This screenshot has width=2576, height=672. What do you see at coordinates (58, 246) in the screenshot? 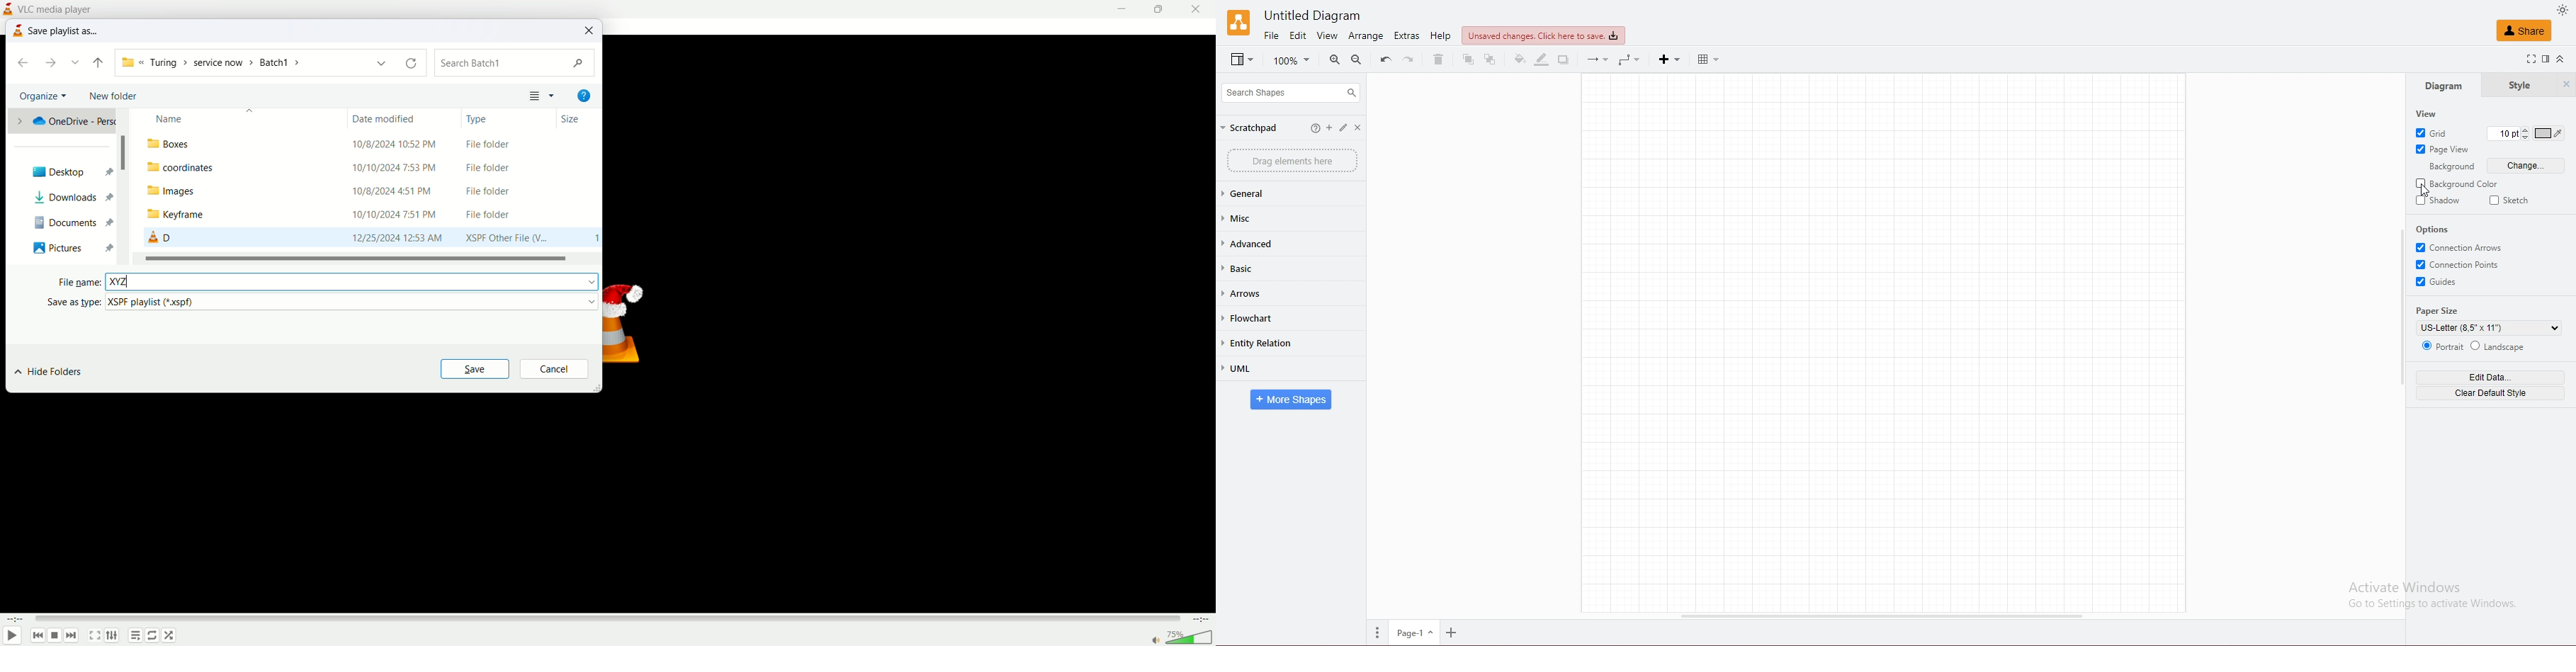
I see `pictures` at bounding box center [58, 246].